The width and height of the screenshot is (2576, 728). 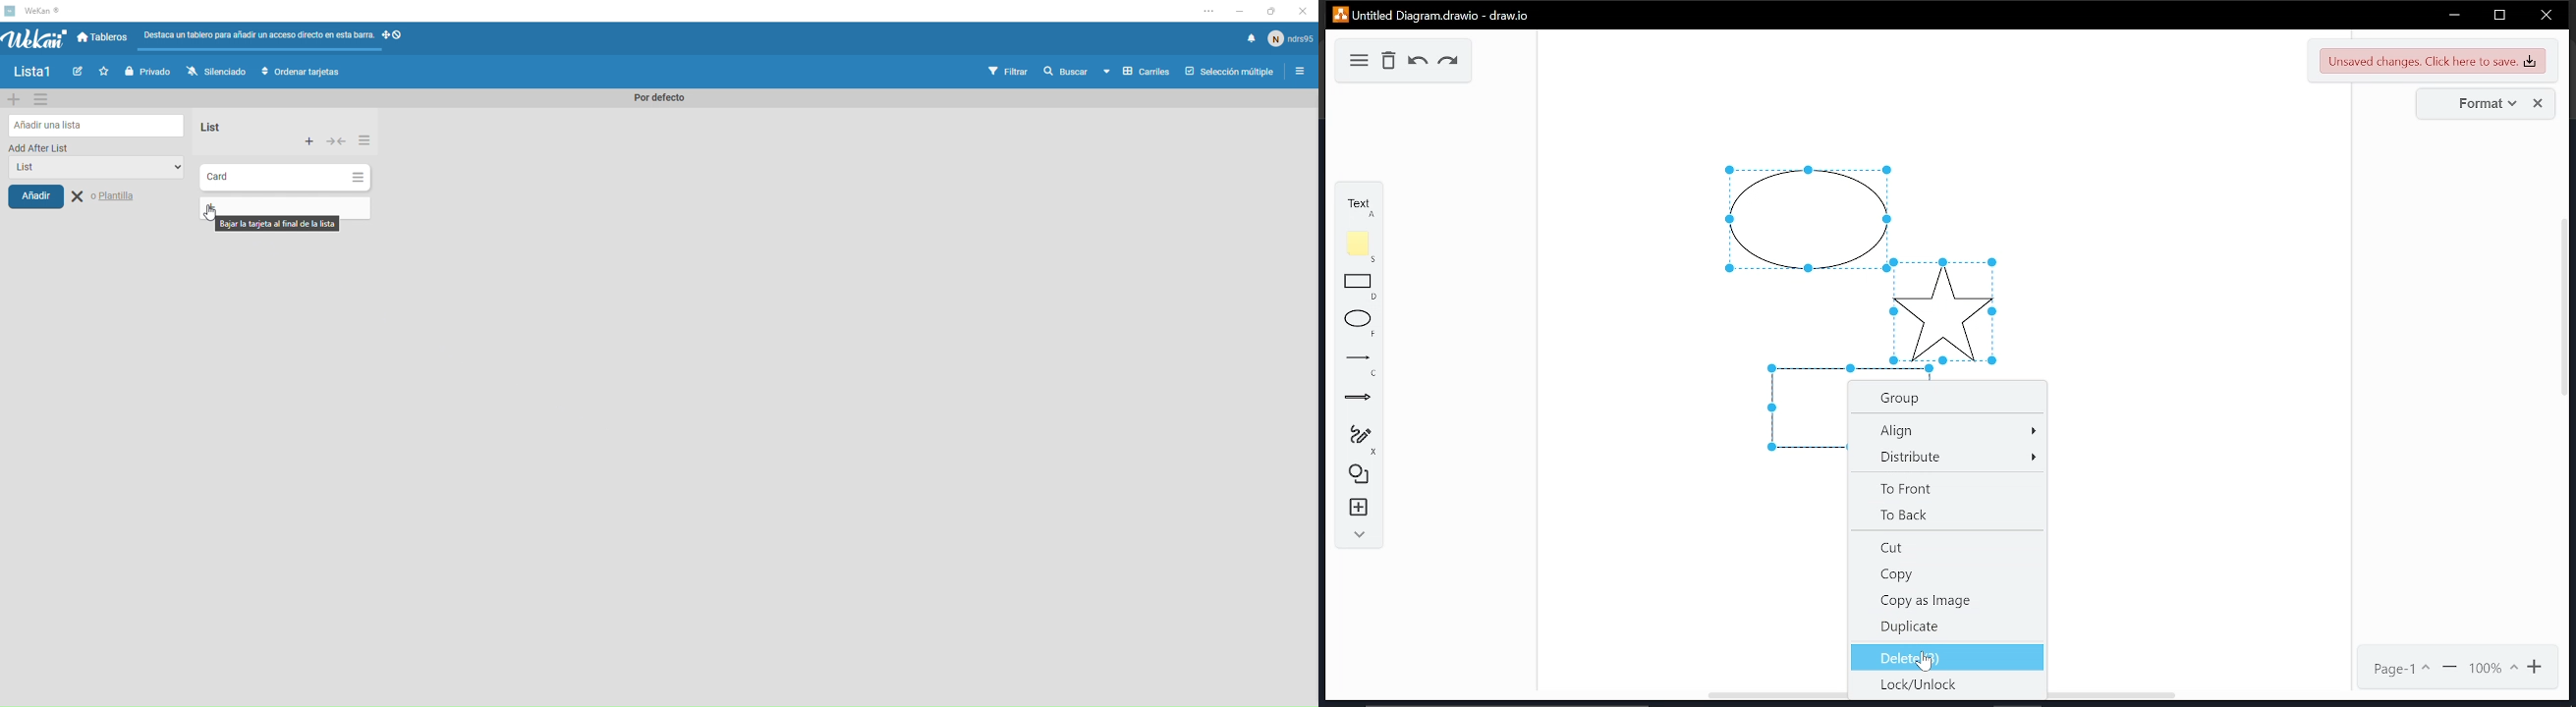 I want to click on Cursor, so click(x=1927, y=664).